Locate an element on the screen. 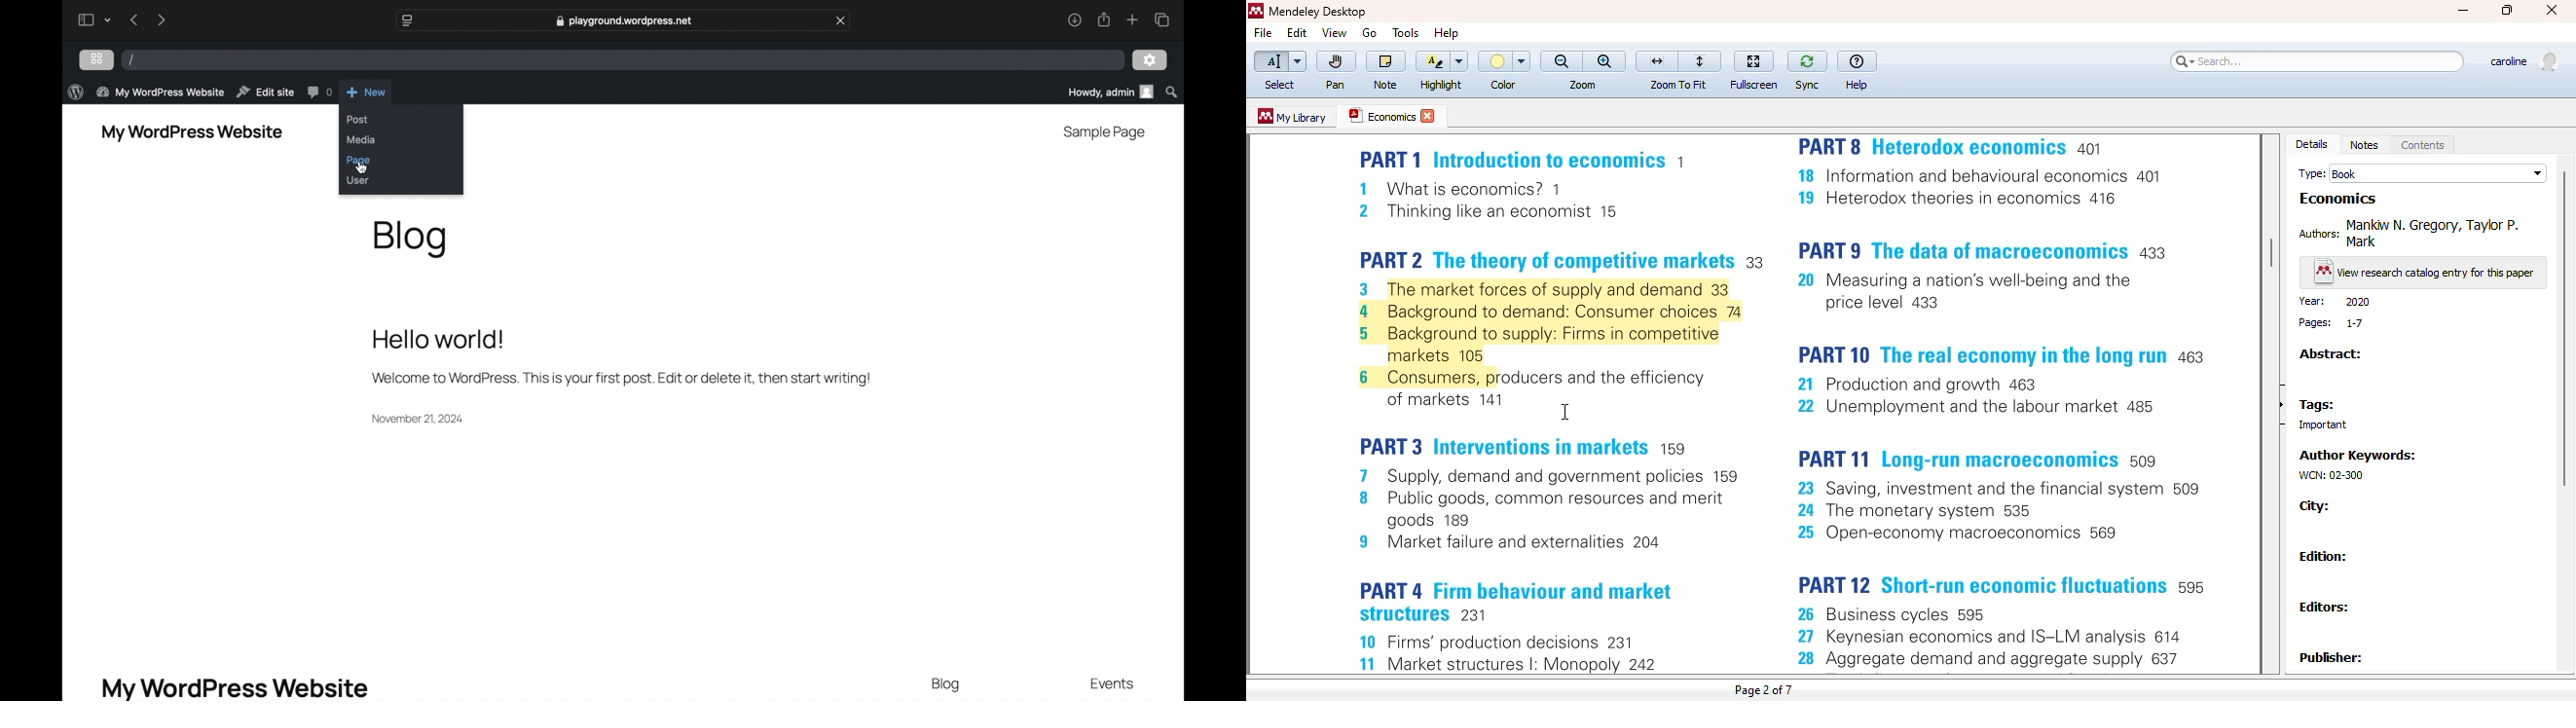 The image size is (2576, 728). help is located at coordinates (1447, 32).